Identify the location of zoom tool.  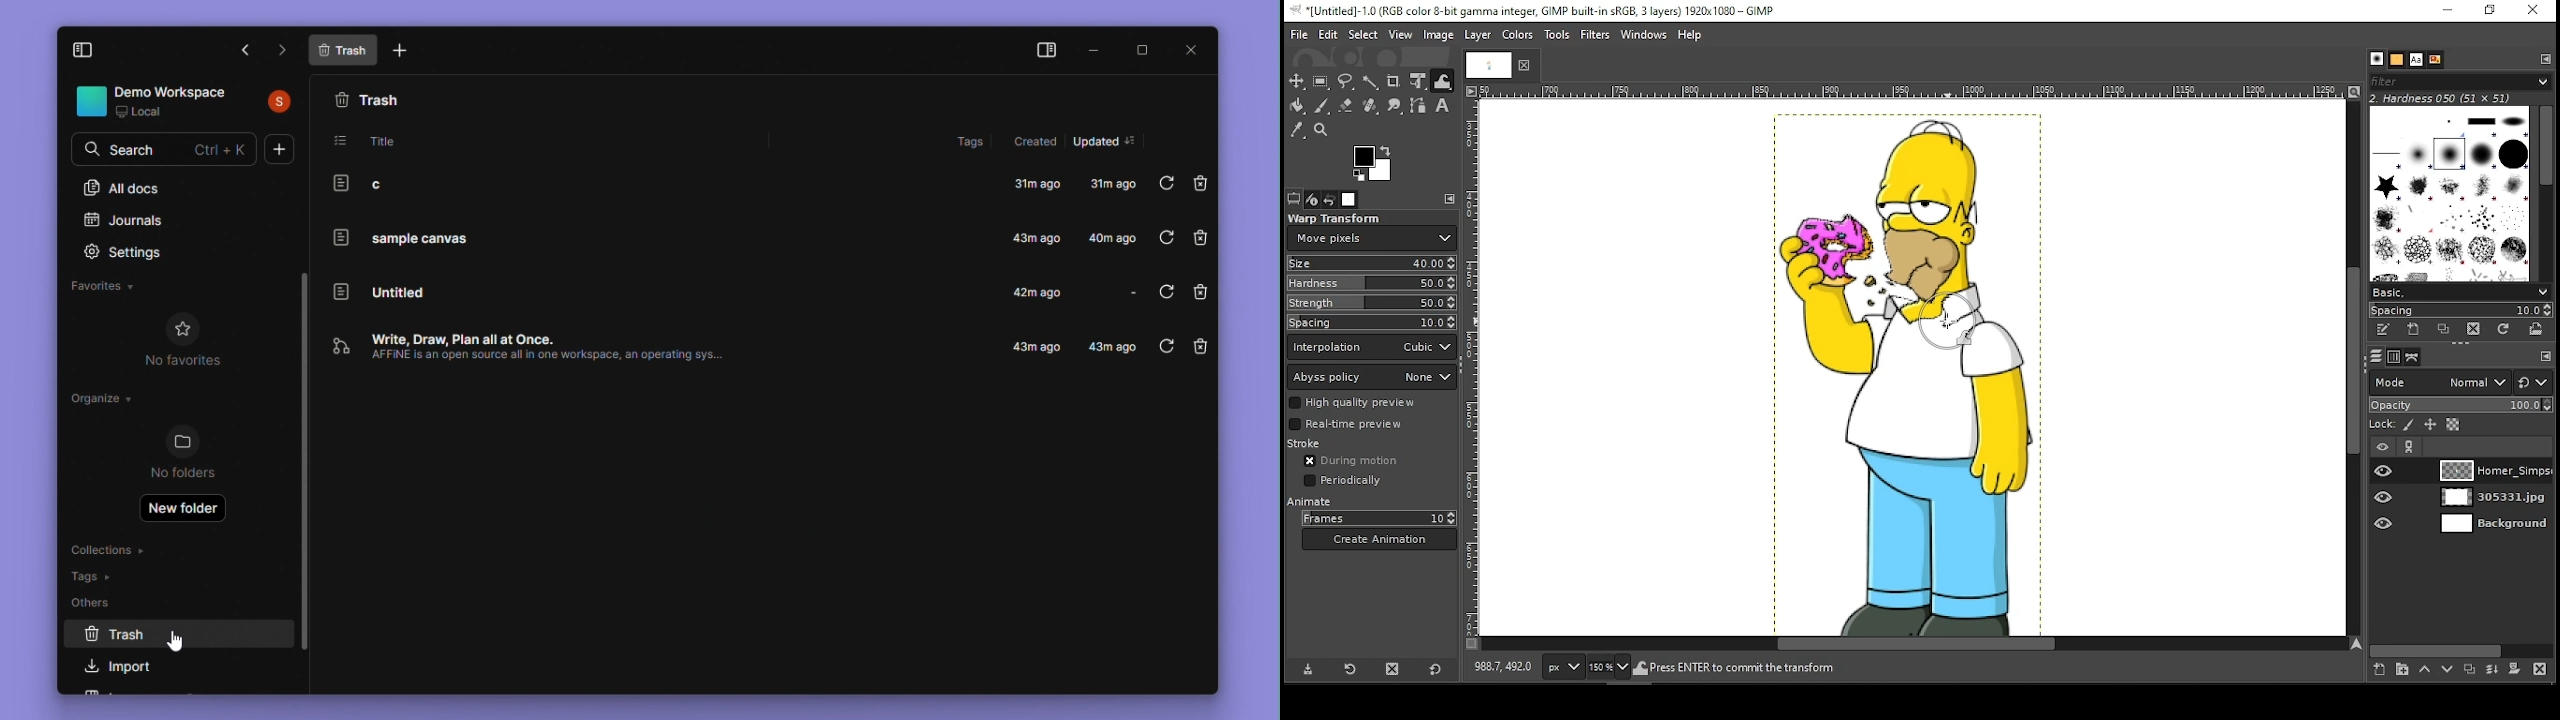
(1322, 131).